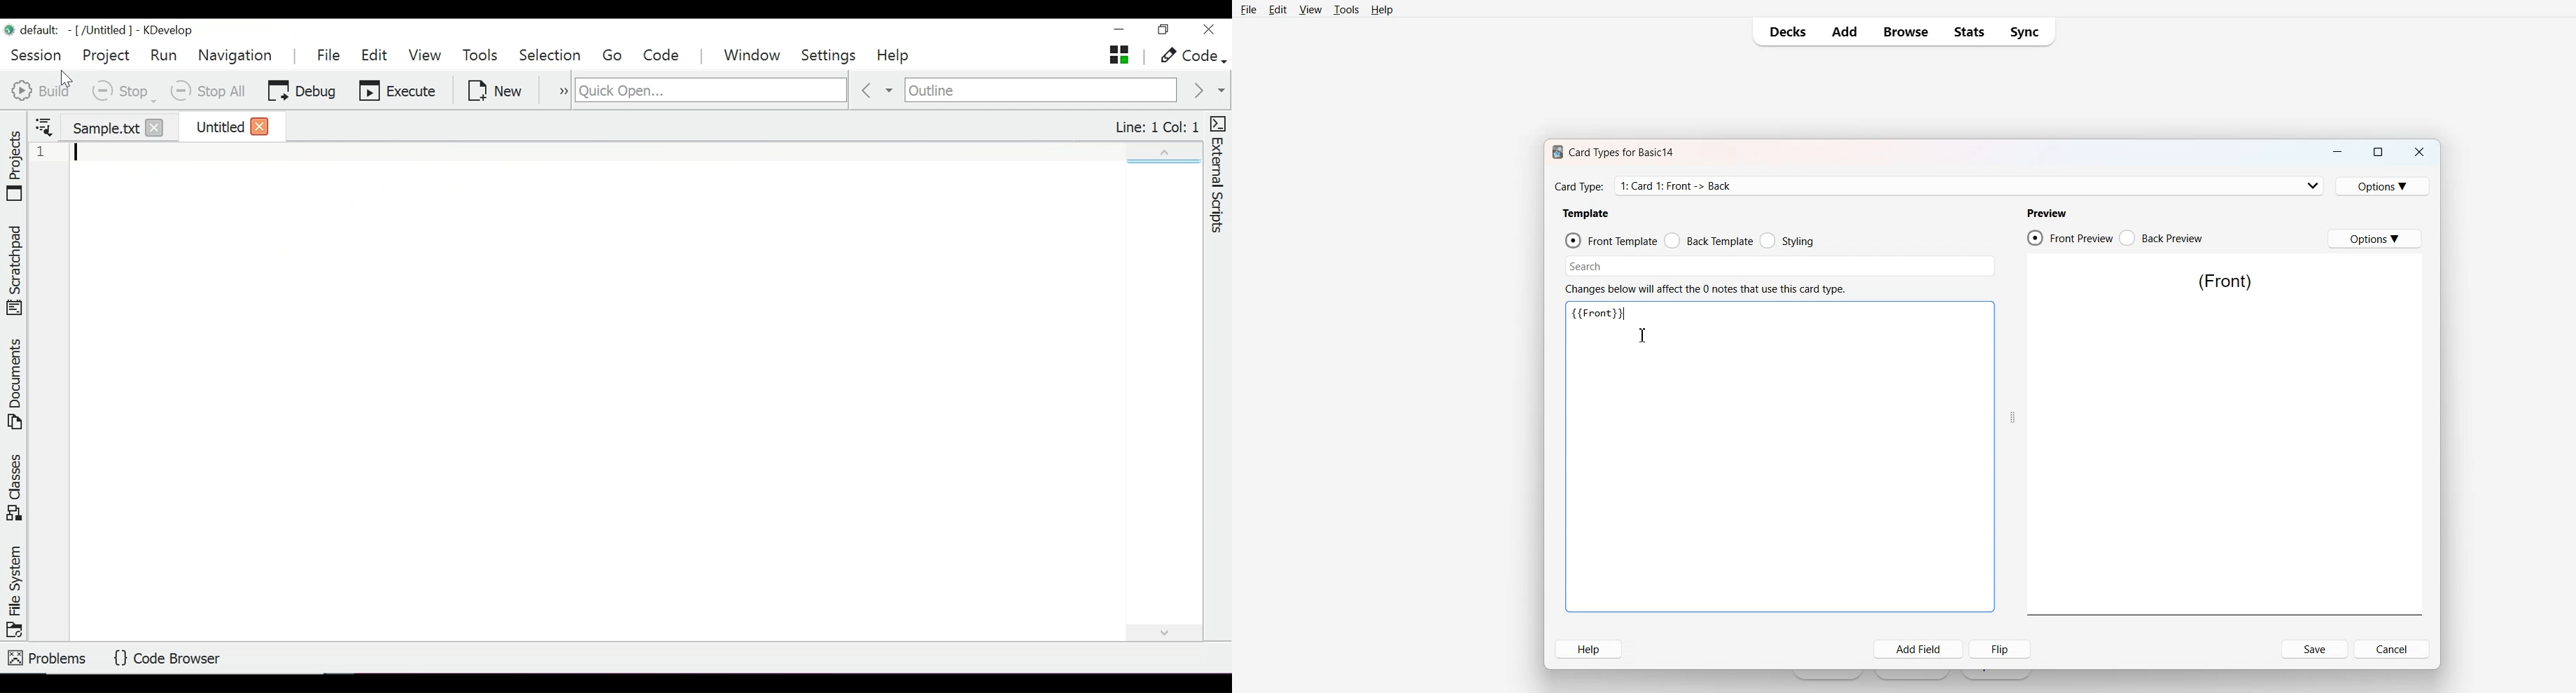 The width and height of the screenshot is (2576, 700). I want to click on Options, so click(2383, 186).